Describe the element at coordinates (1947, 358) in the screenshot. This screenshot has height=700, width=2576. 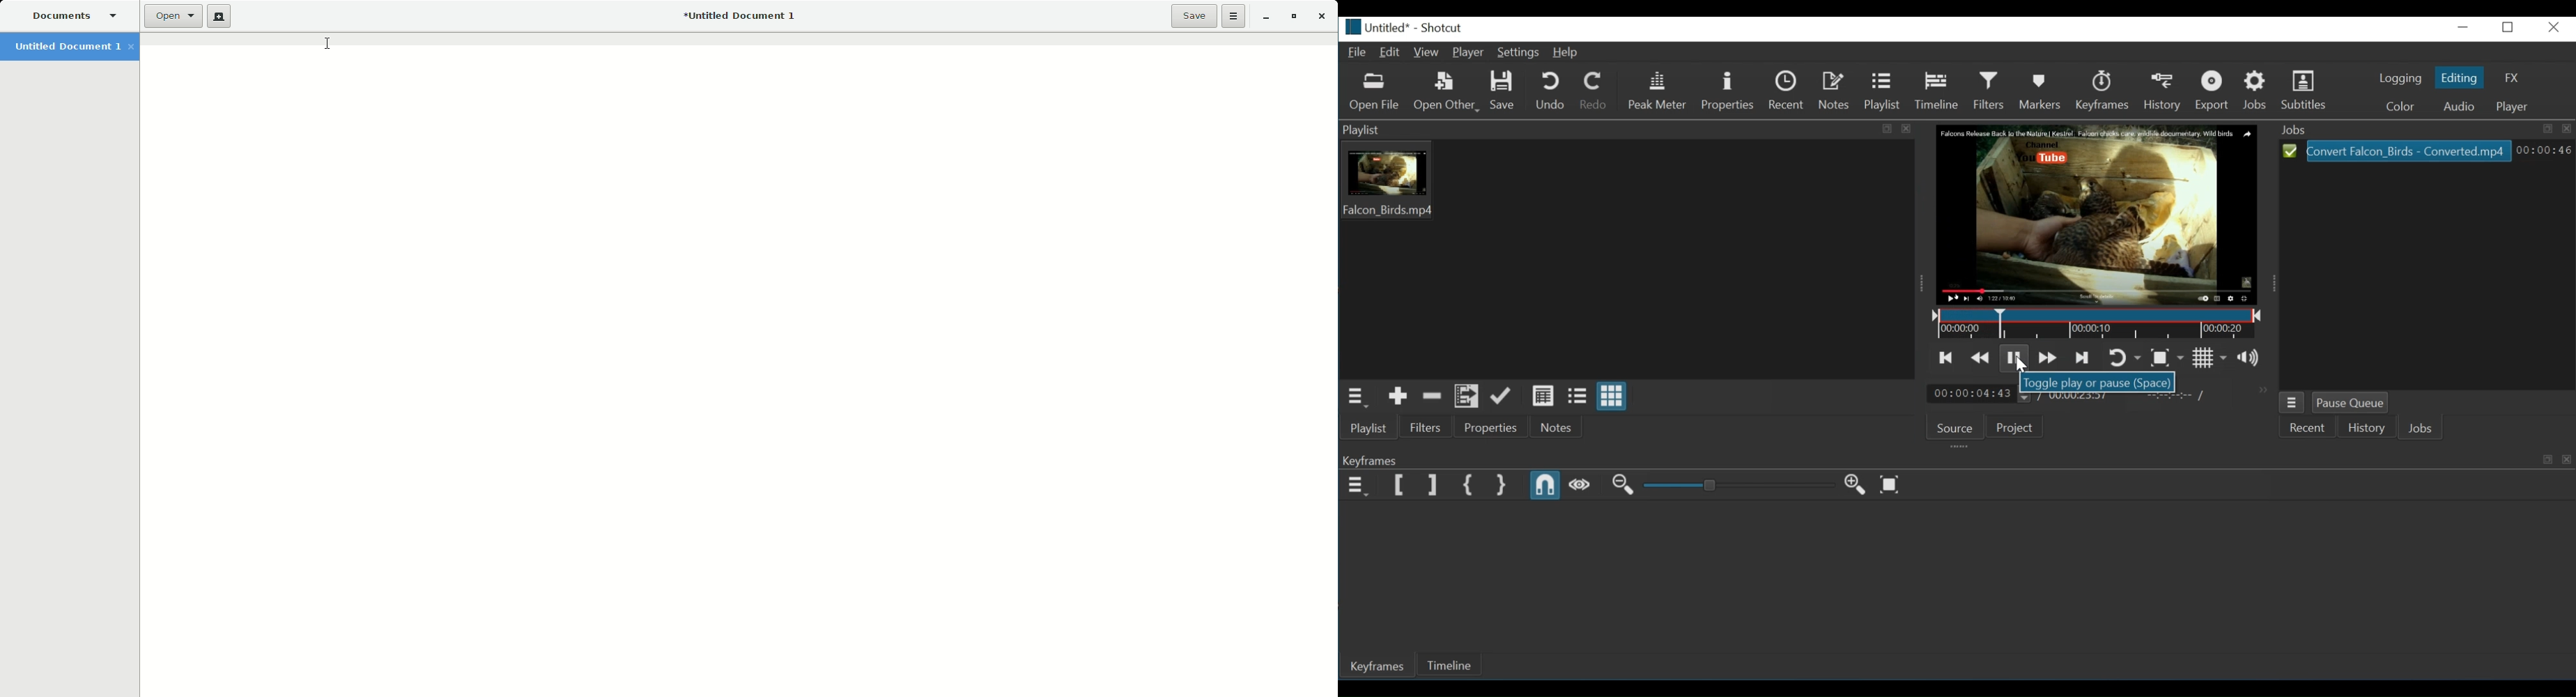
I see `Skip to the previous point` at that location.